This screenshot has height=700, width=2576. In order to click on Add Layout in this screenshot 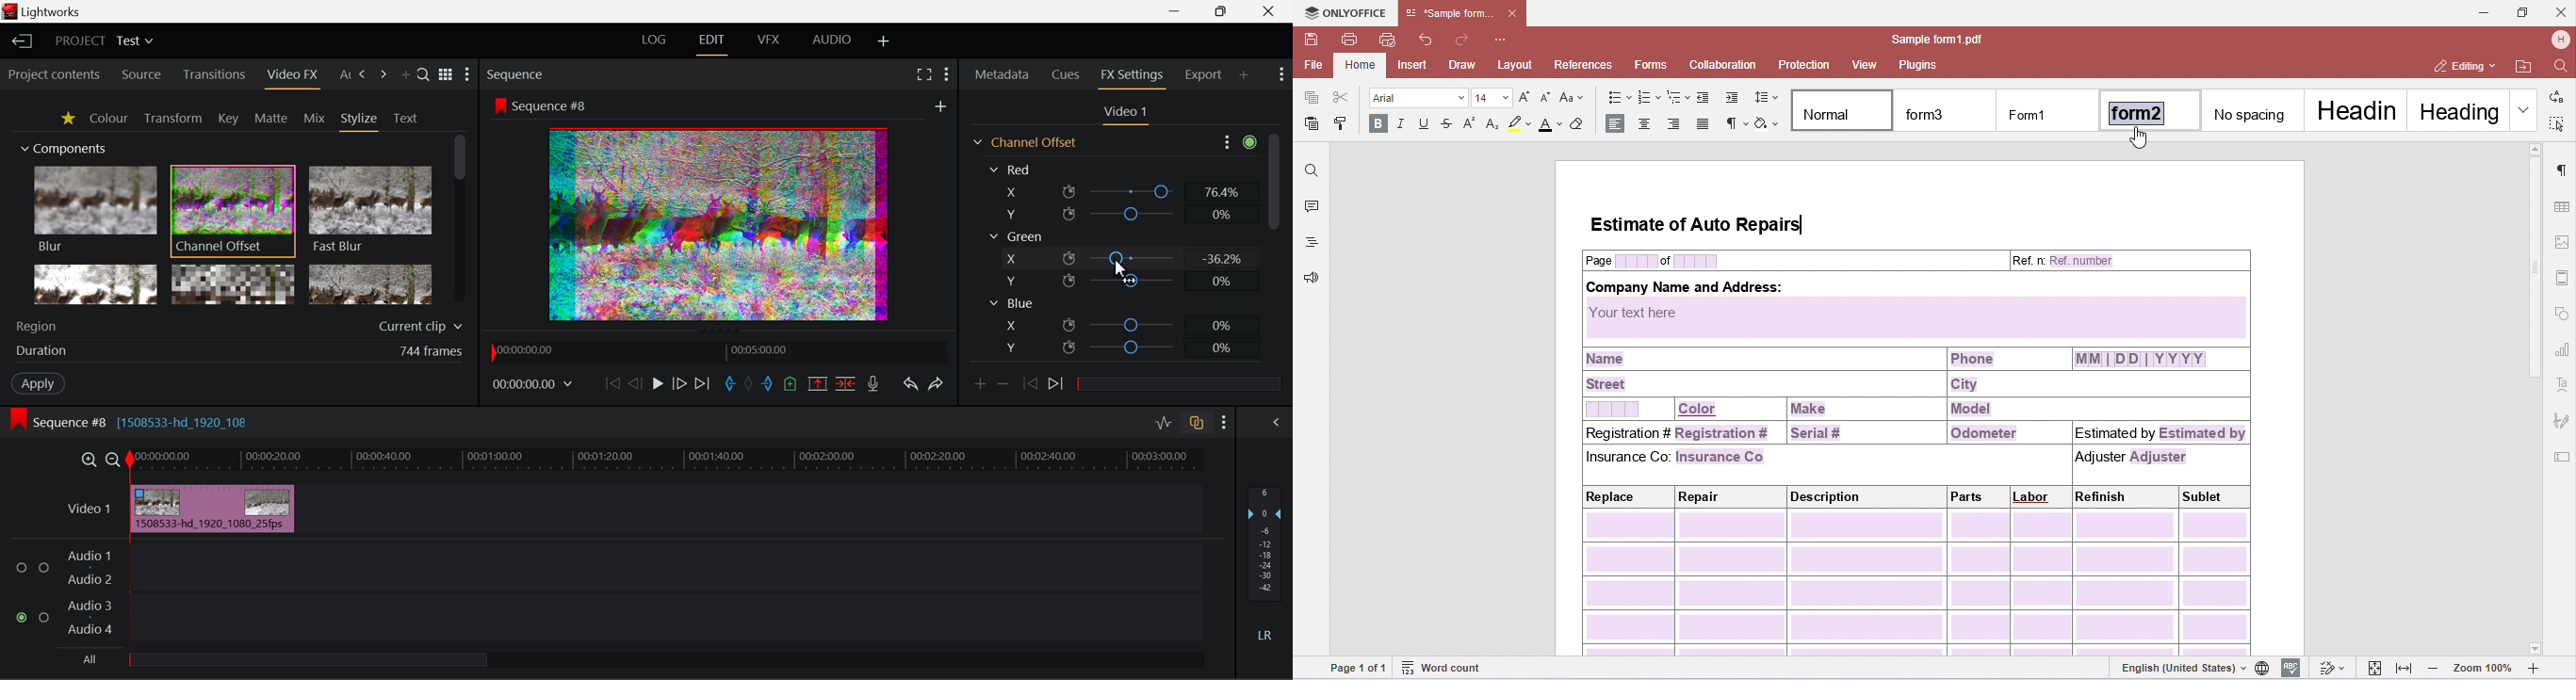, I will do `click(884, 44)`.